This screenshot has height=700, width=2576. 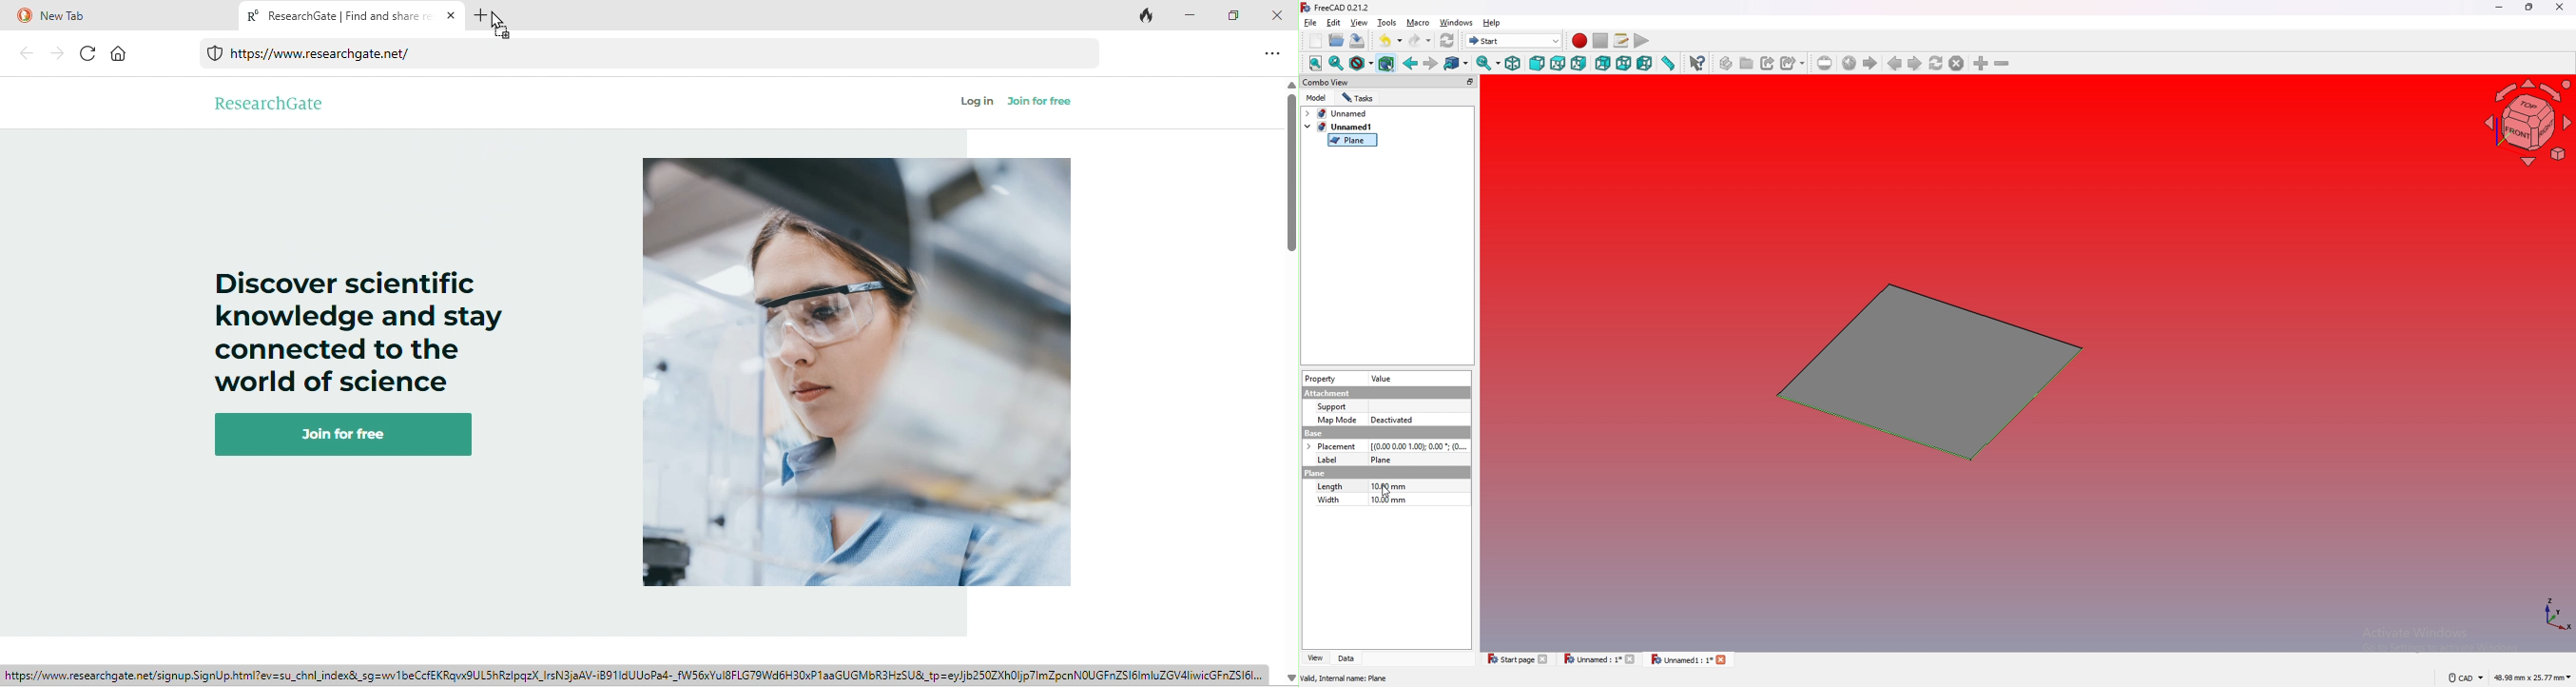 What do you see at coordinates (1488, 63) in the screenshot?
I see `sync view` at bounding box center [1488, 63].